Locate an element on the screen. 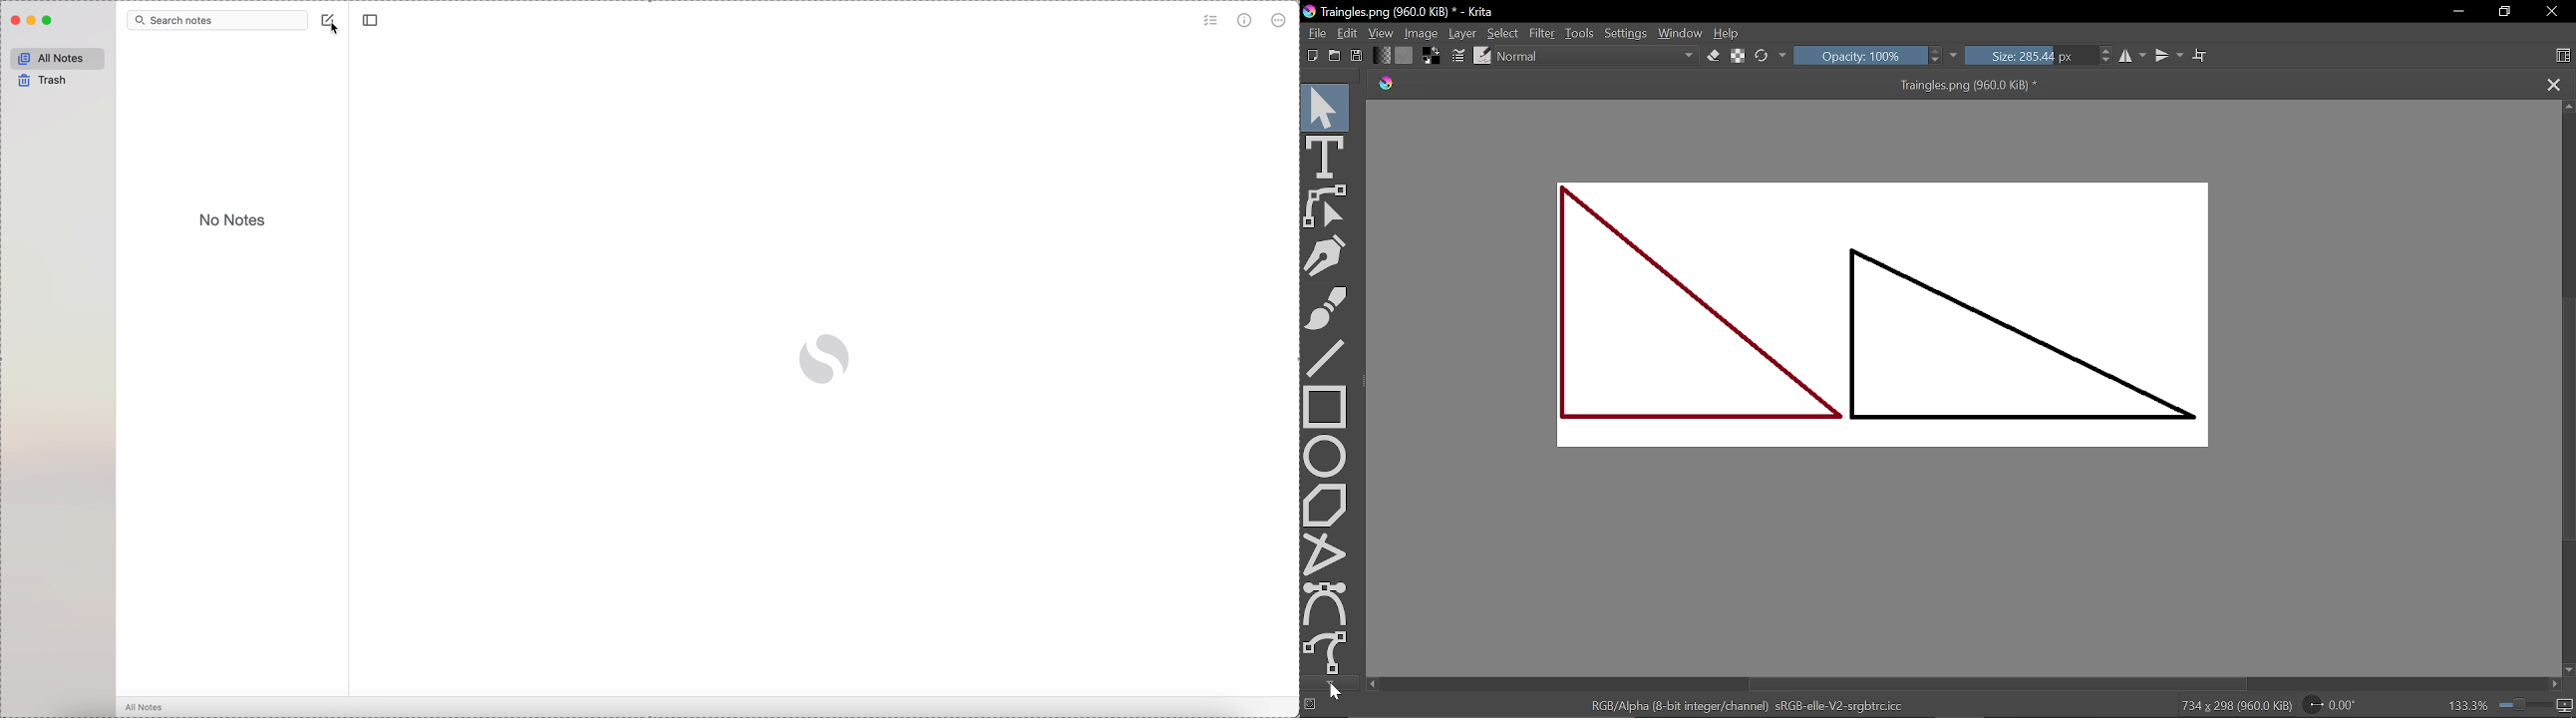 The image size is (2576, 728). logo is located at coordinates (1387, 85).